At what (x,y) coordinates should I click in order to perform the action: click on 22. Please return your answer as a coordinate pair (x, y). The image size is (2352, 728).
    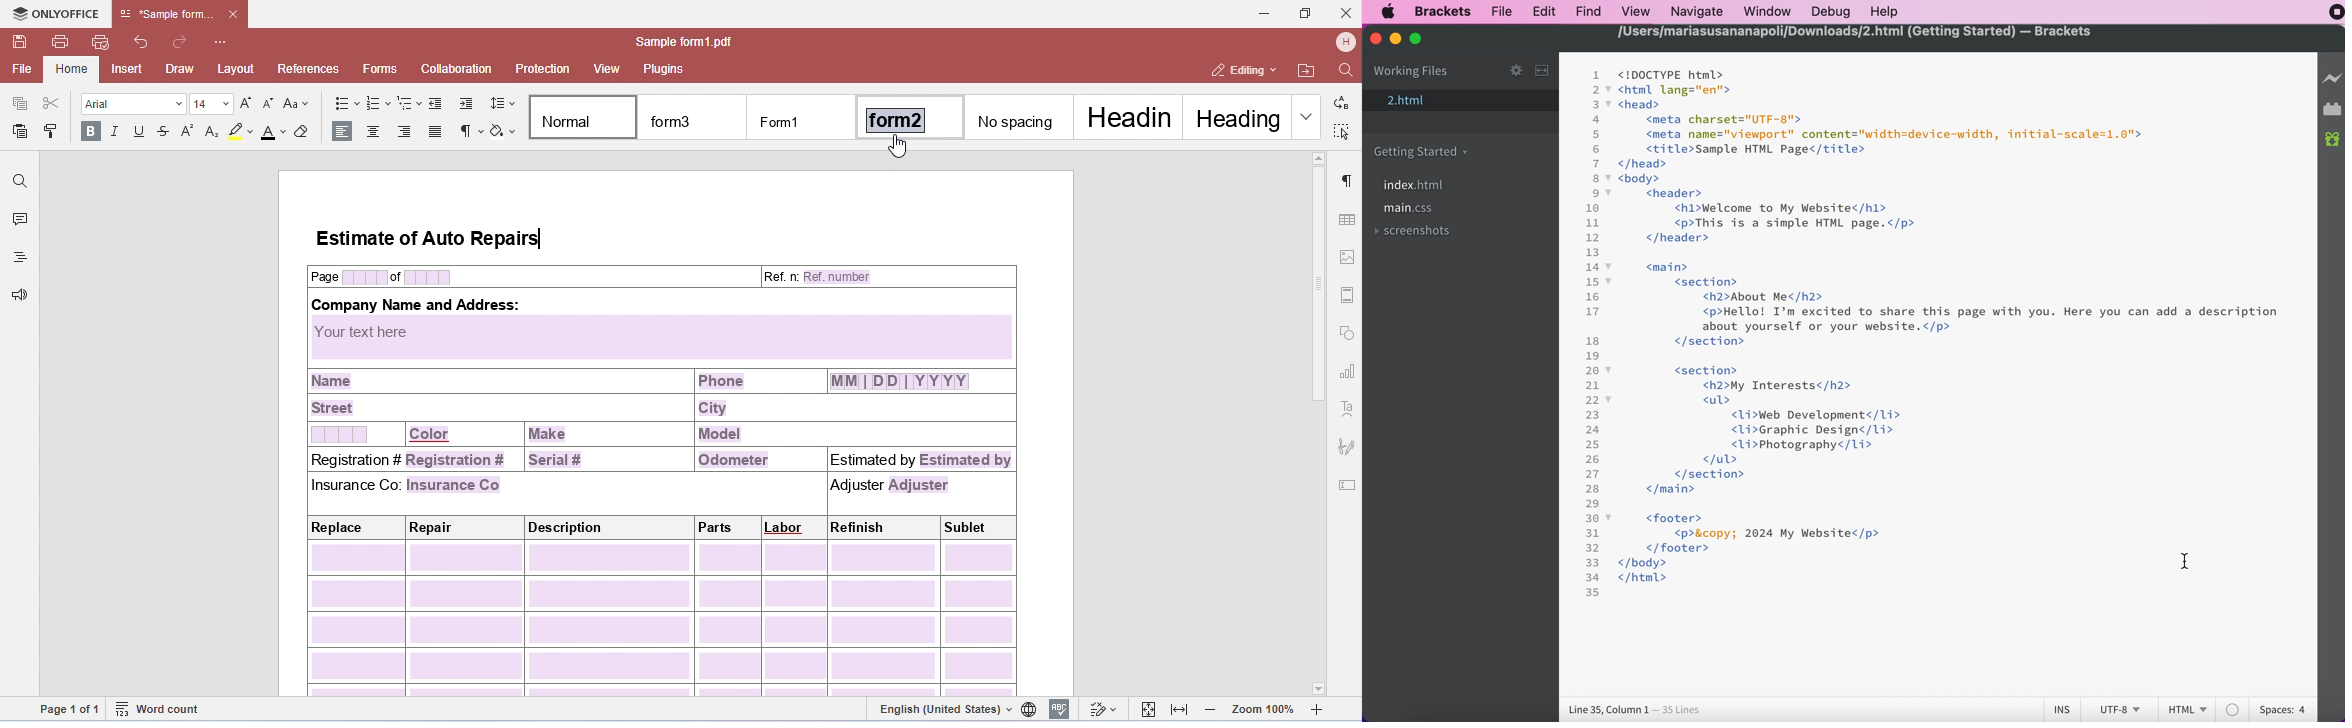
    Looking at the image, I should click on (1592, 400).